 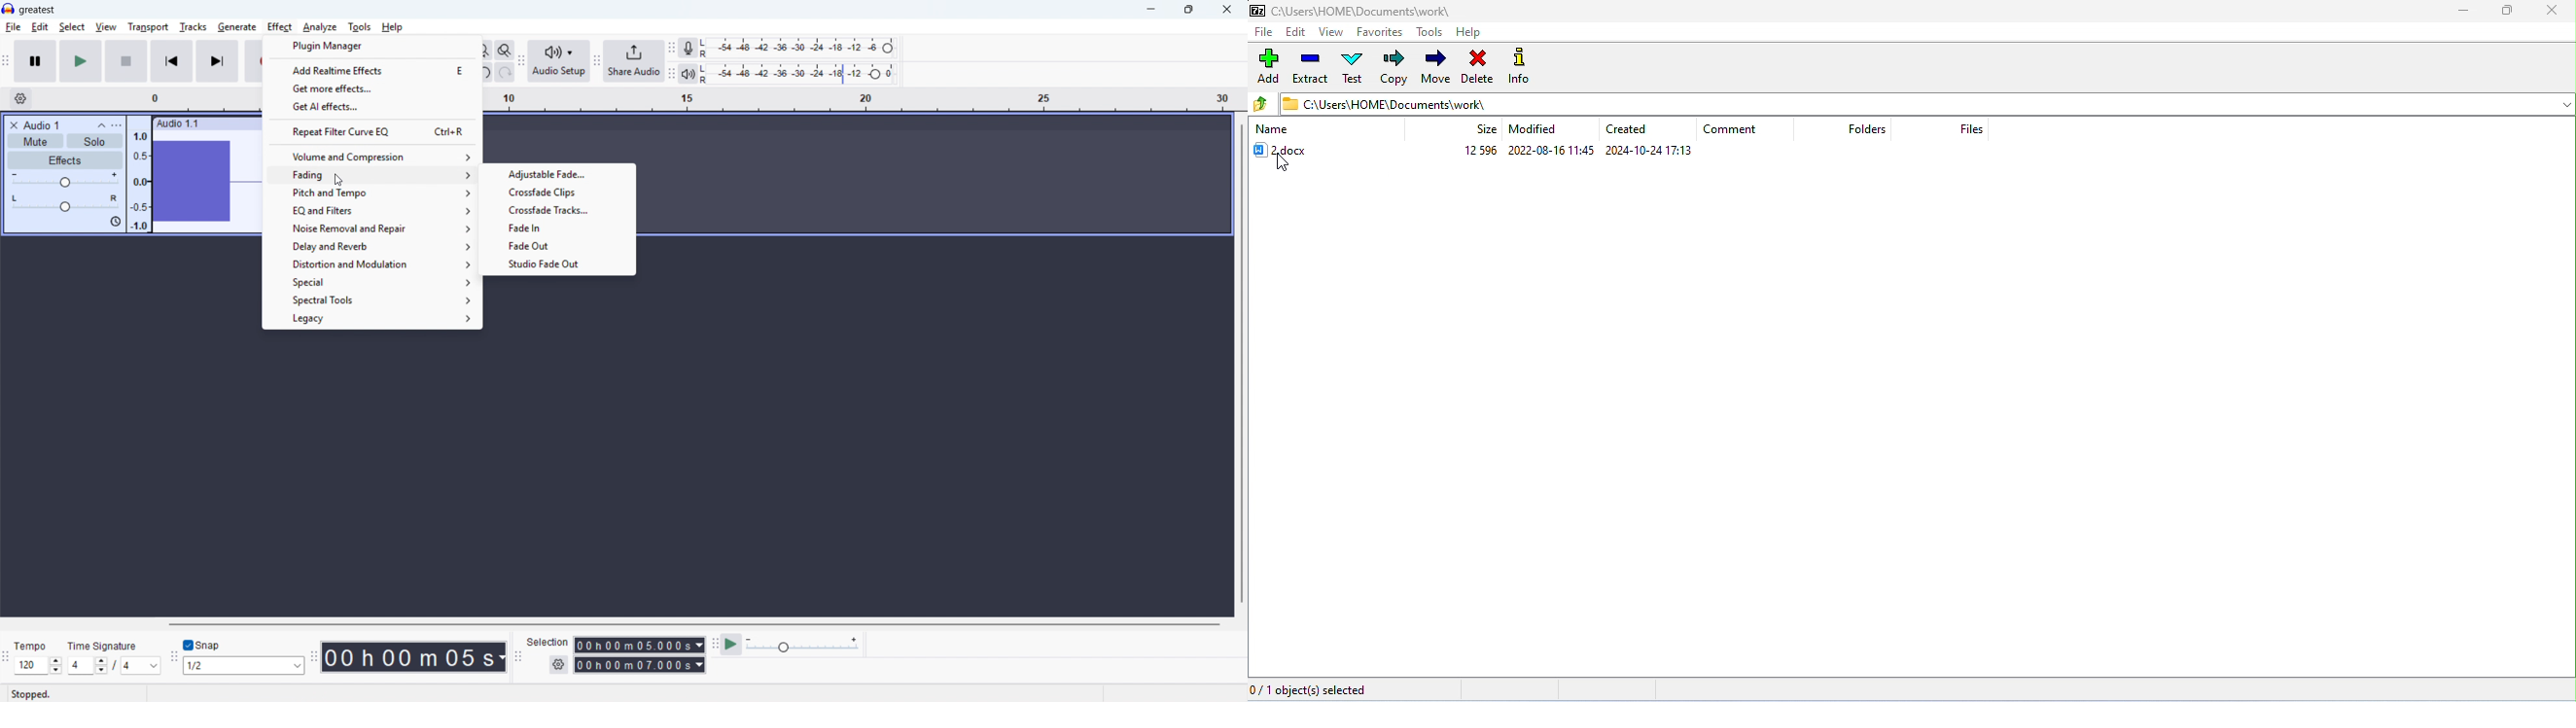 What do you see at coordinates (634, 61) in the screenshot?
I see `Share audio ` at bounding box center [634, 61].